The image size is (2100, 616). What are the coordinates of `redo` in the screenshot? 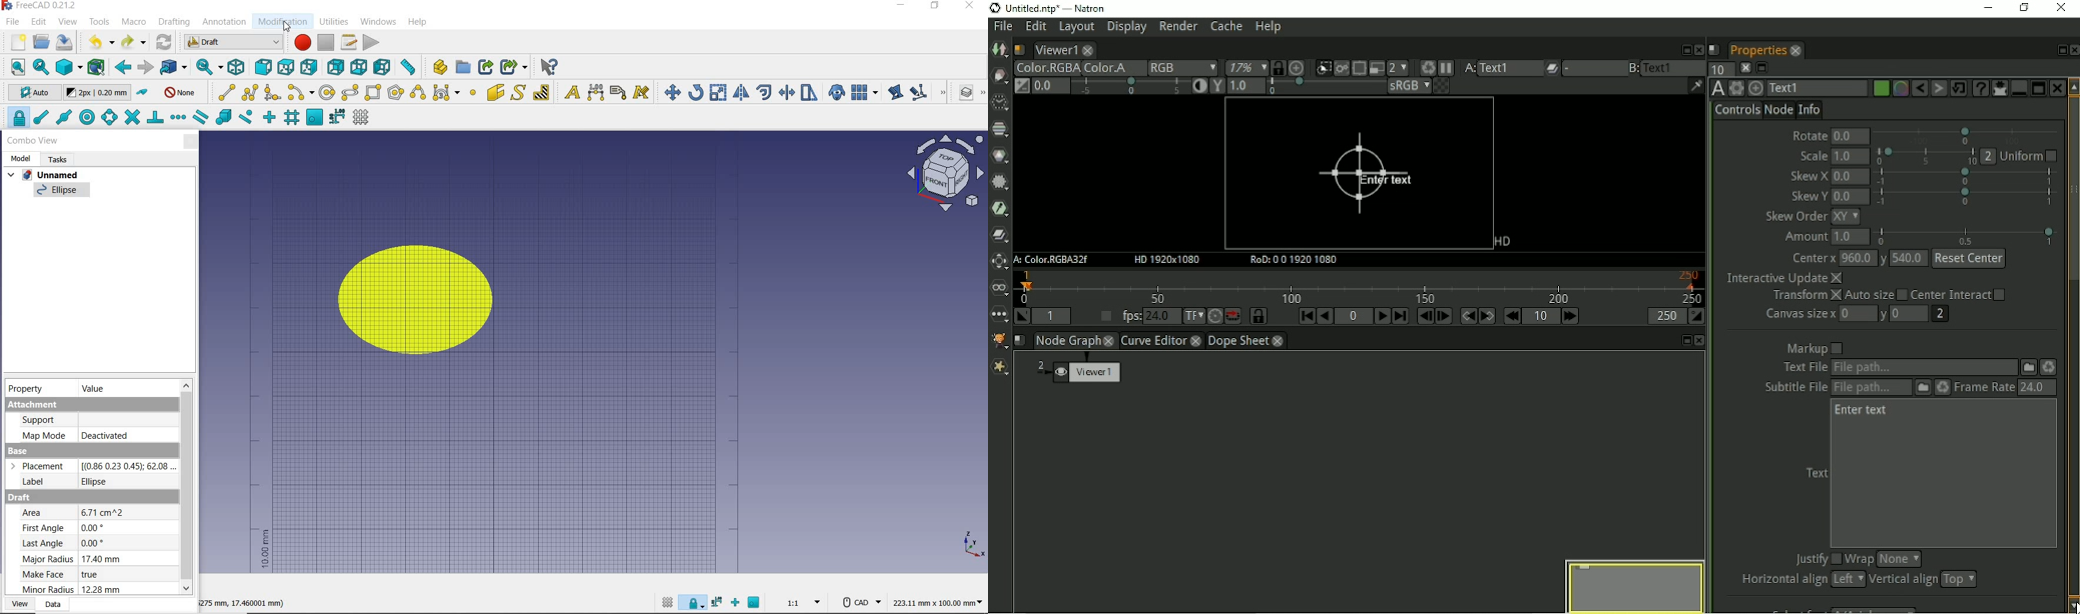 It's located at (134, 44).